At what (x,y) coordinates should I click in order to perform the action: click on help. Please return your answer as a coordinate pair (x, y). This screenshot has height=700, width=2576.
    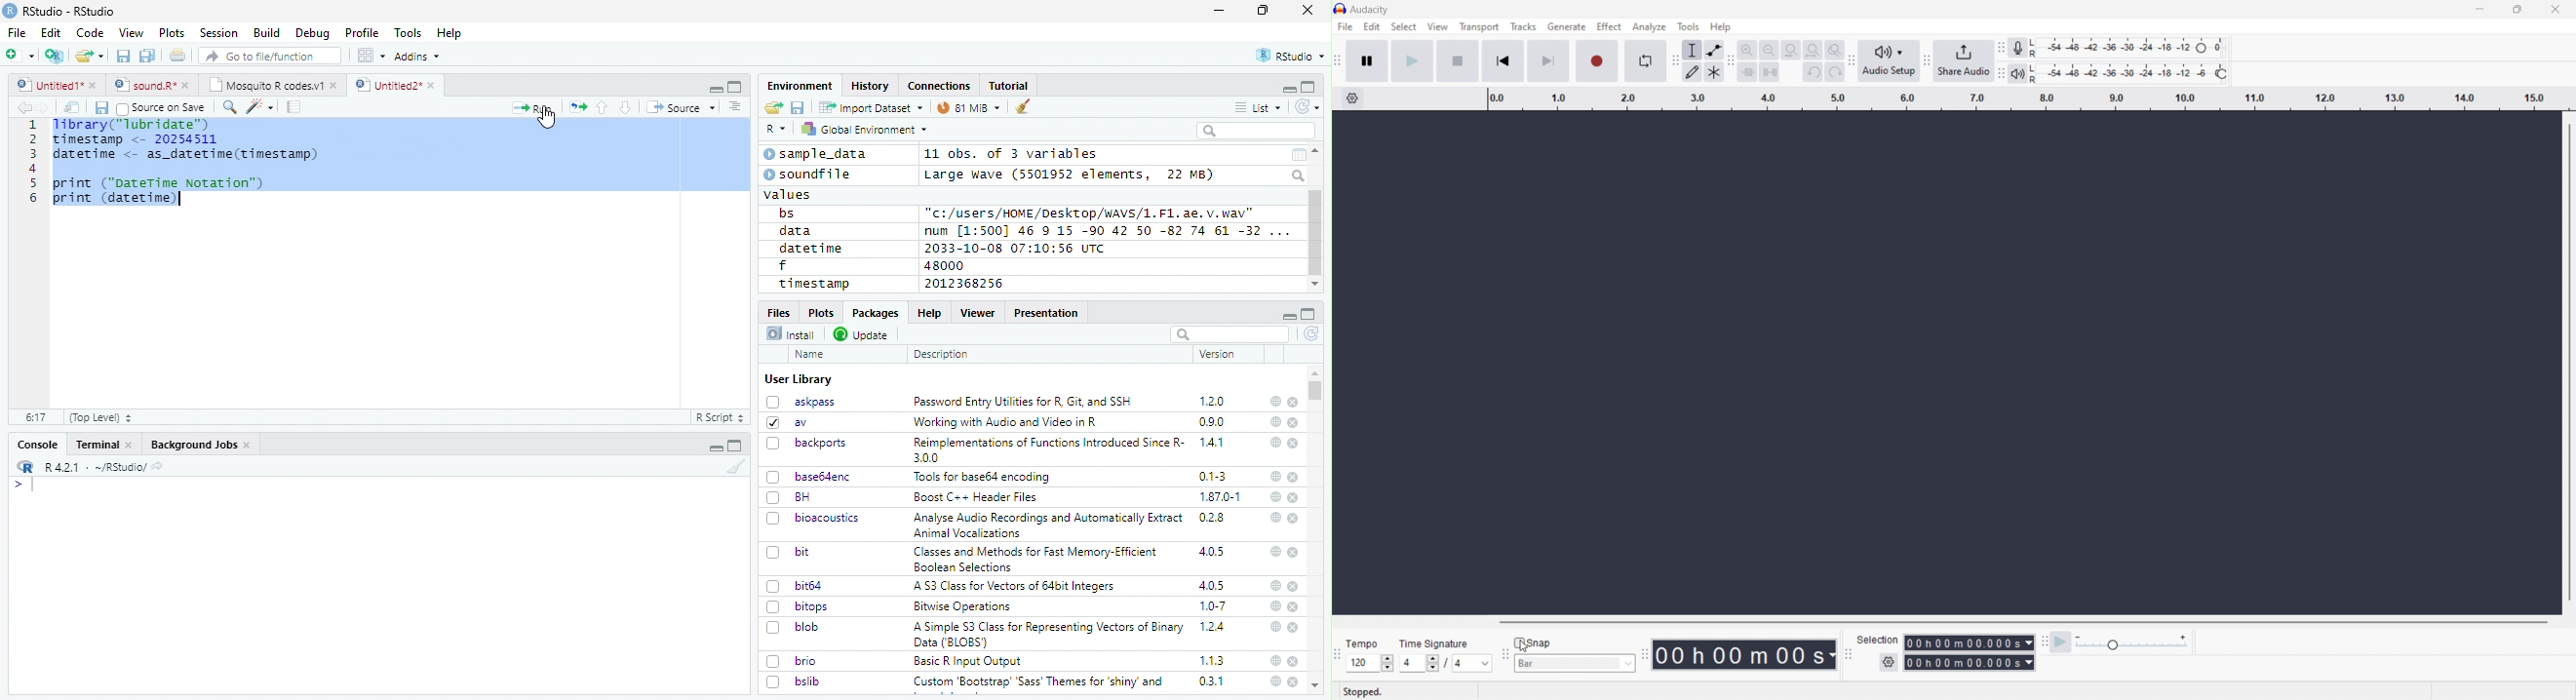
    Looking at the image, I should click on (1274, 401).